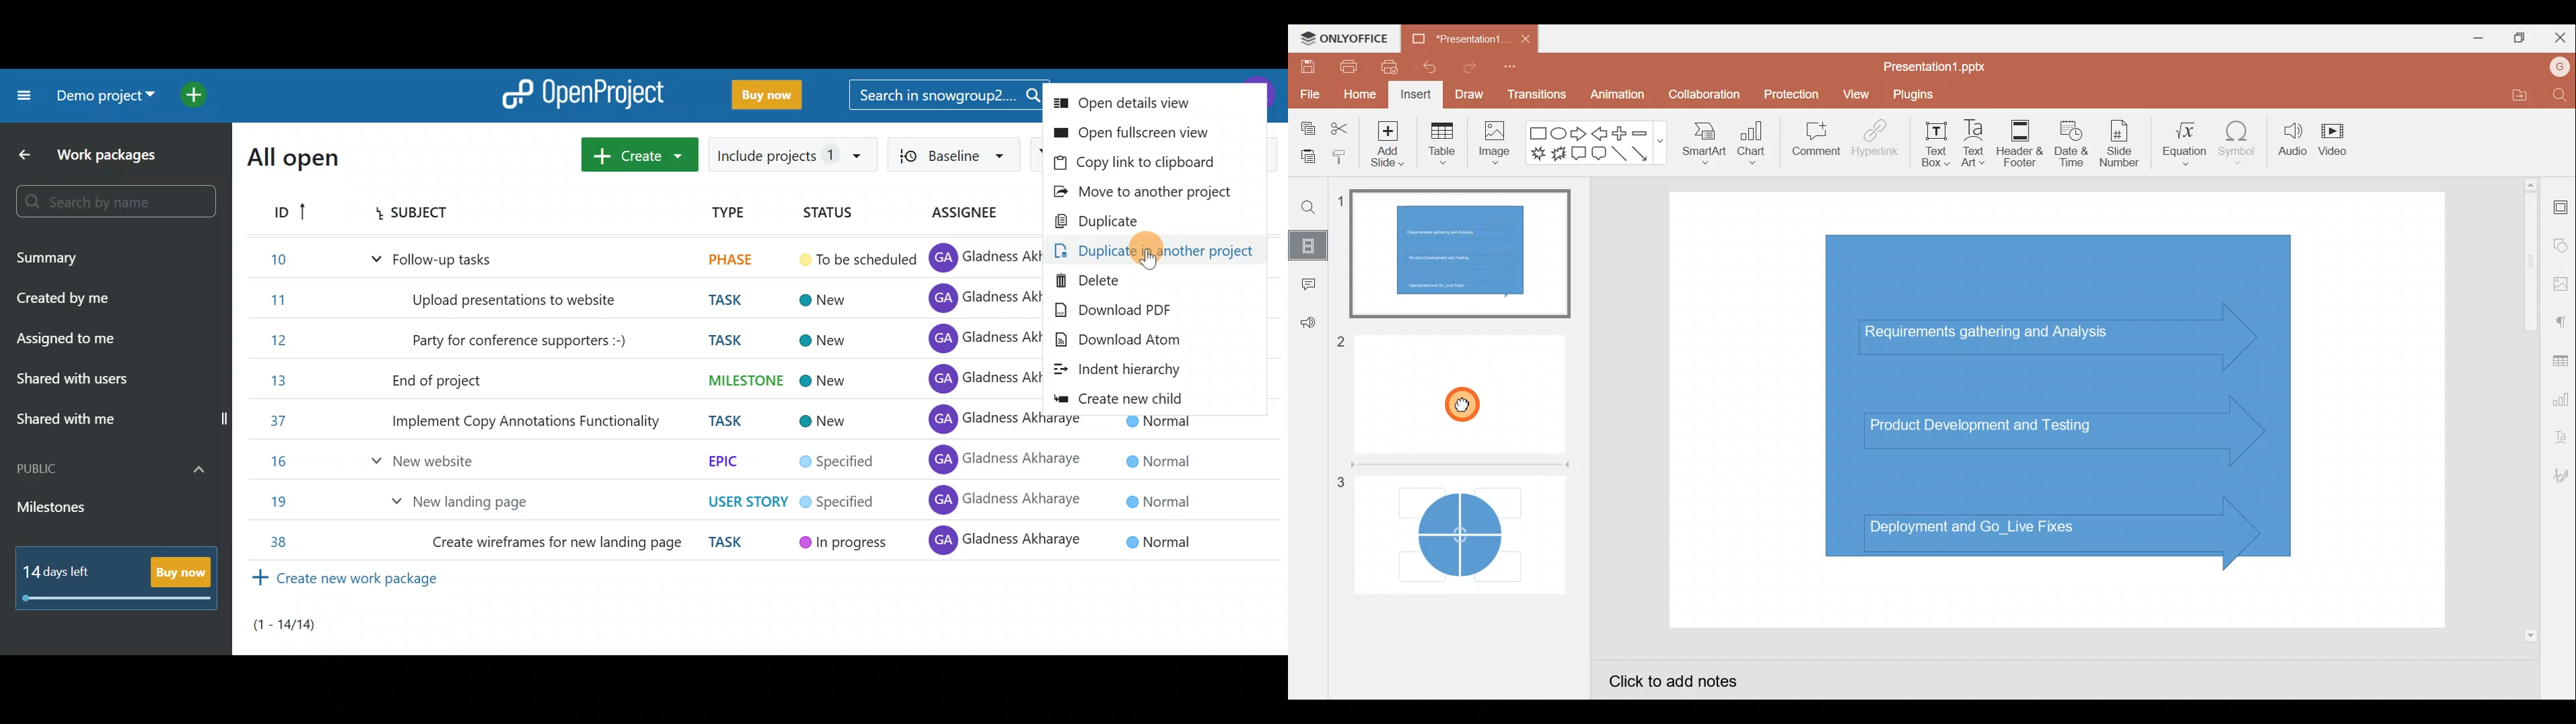  Describe the element at coordinates (21, 96) in the screenshot. I see `Collapse project menu` at that location.